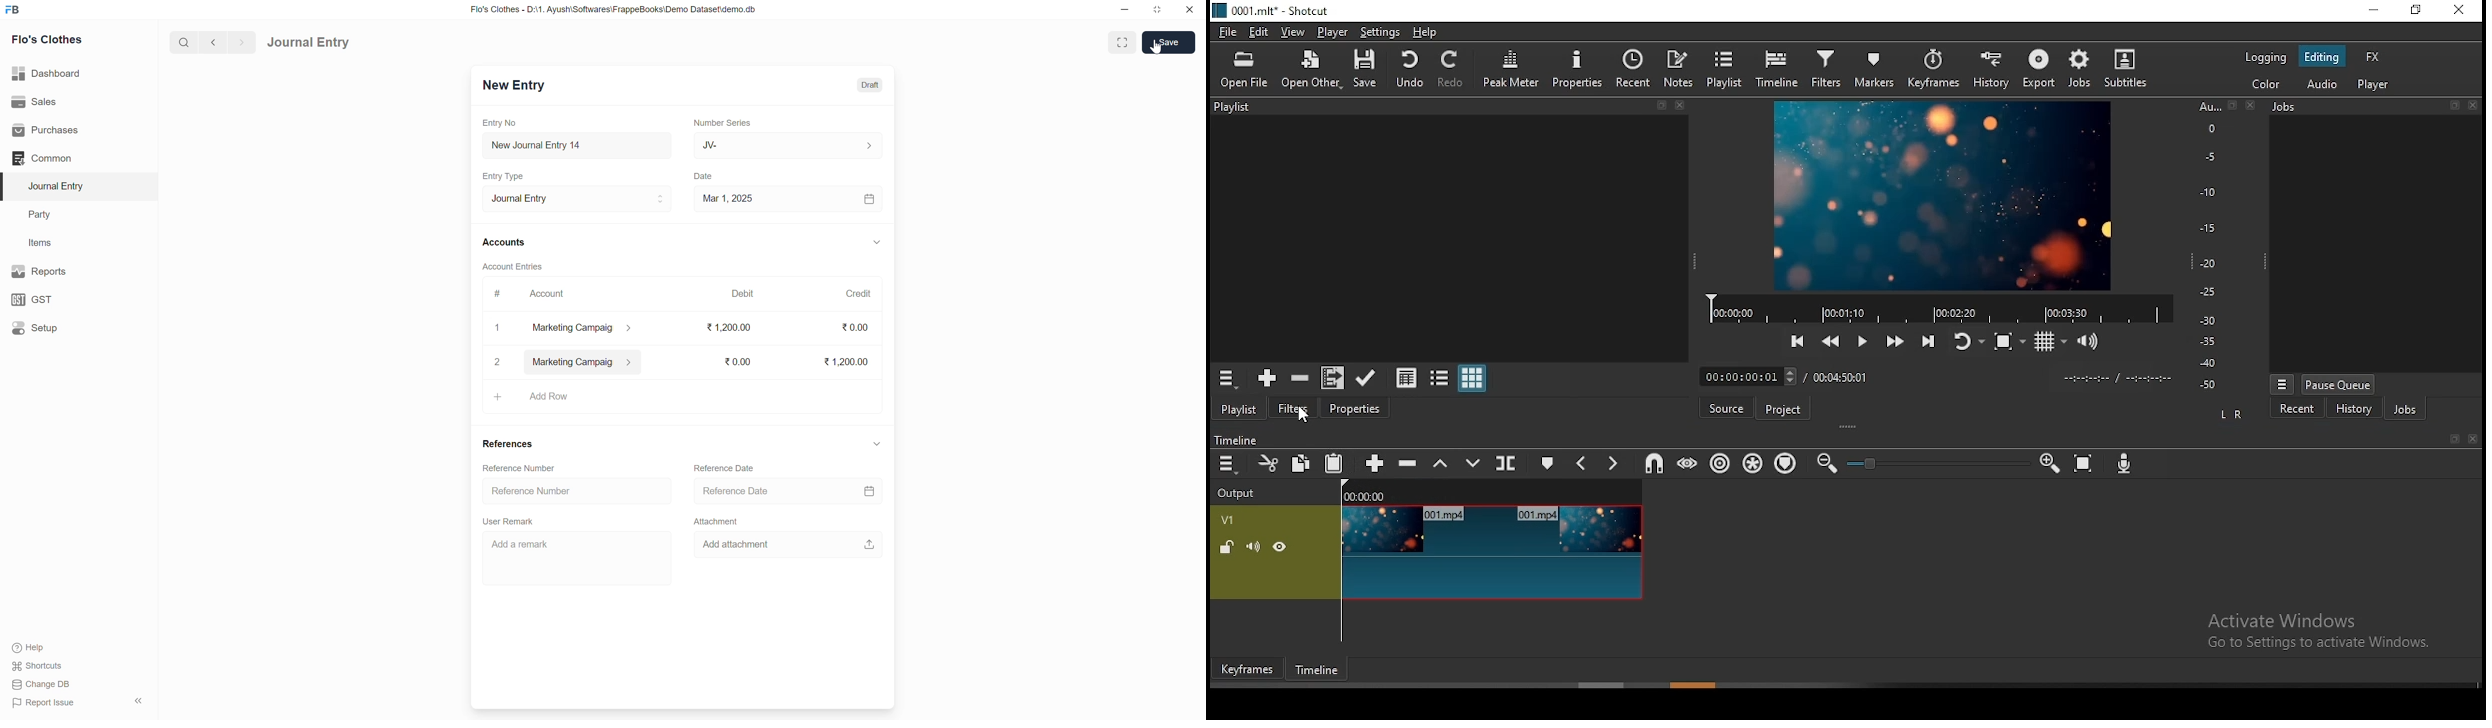 The height and width of the screenshot is (728, 2492). I want to click on play quickly forward, so click(1895, 336).